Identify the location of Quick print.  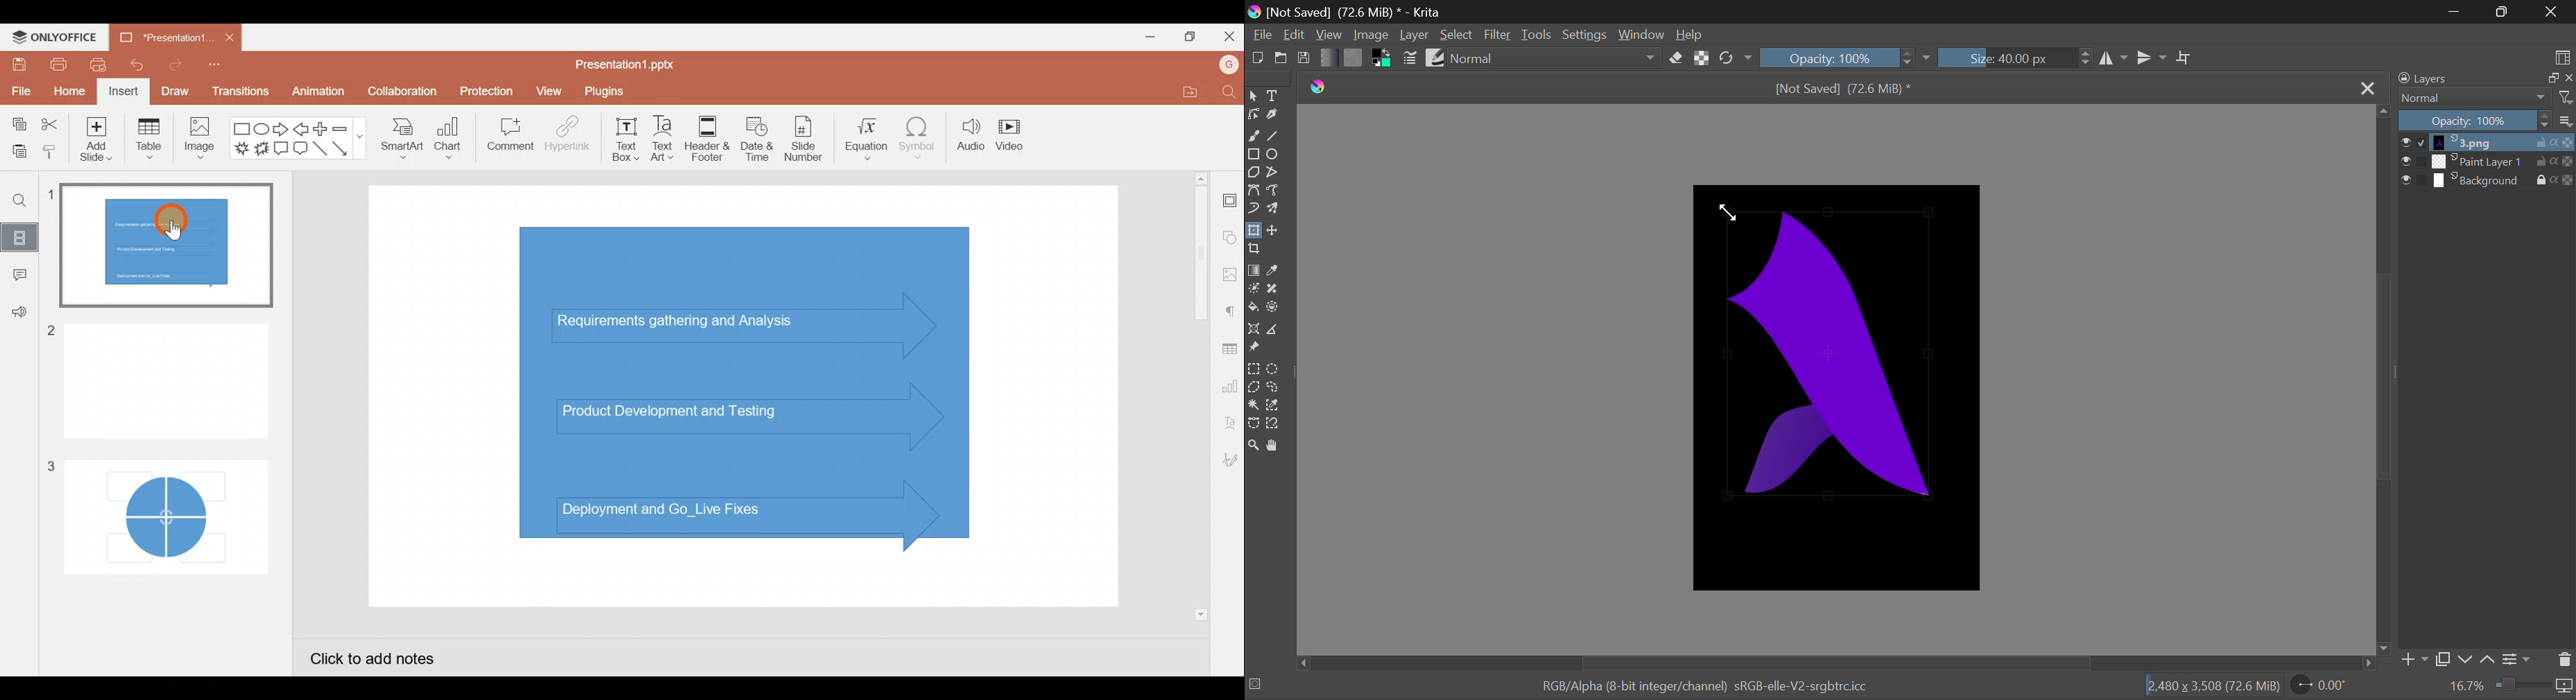
(99, 65).